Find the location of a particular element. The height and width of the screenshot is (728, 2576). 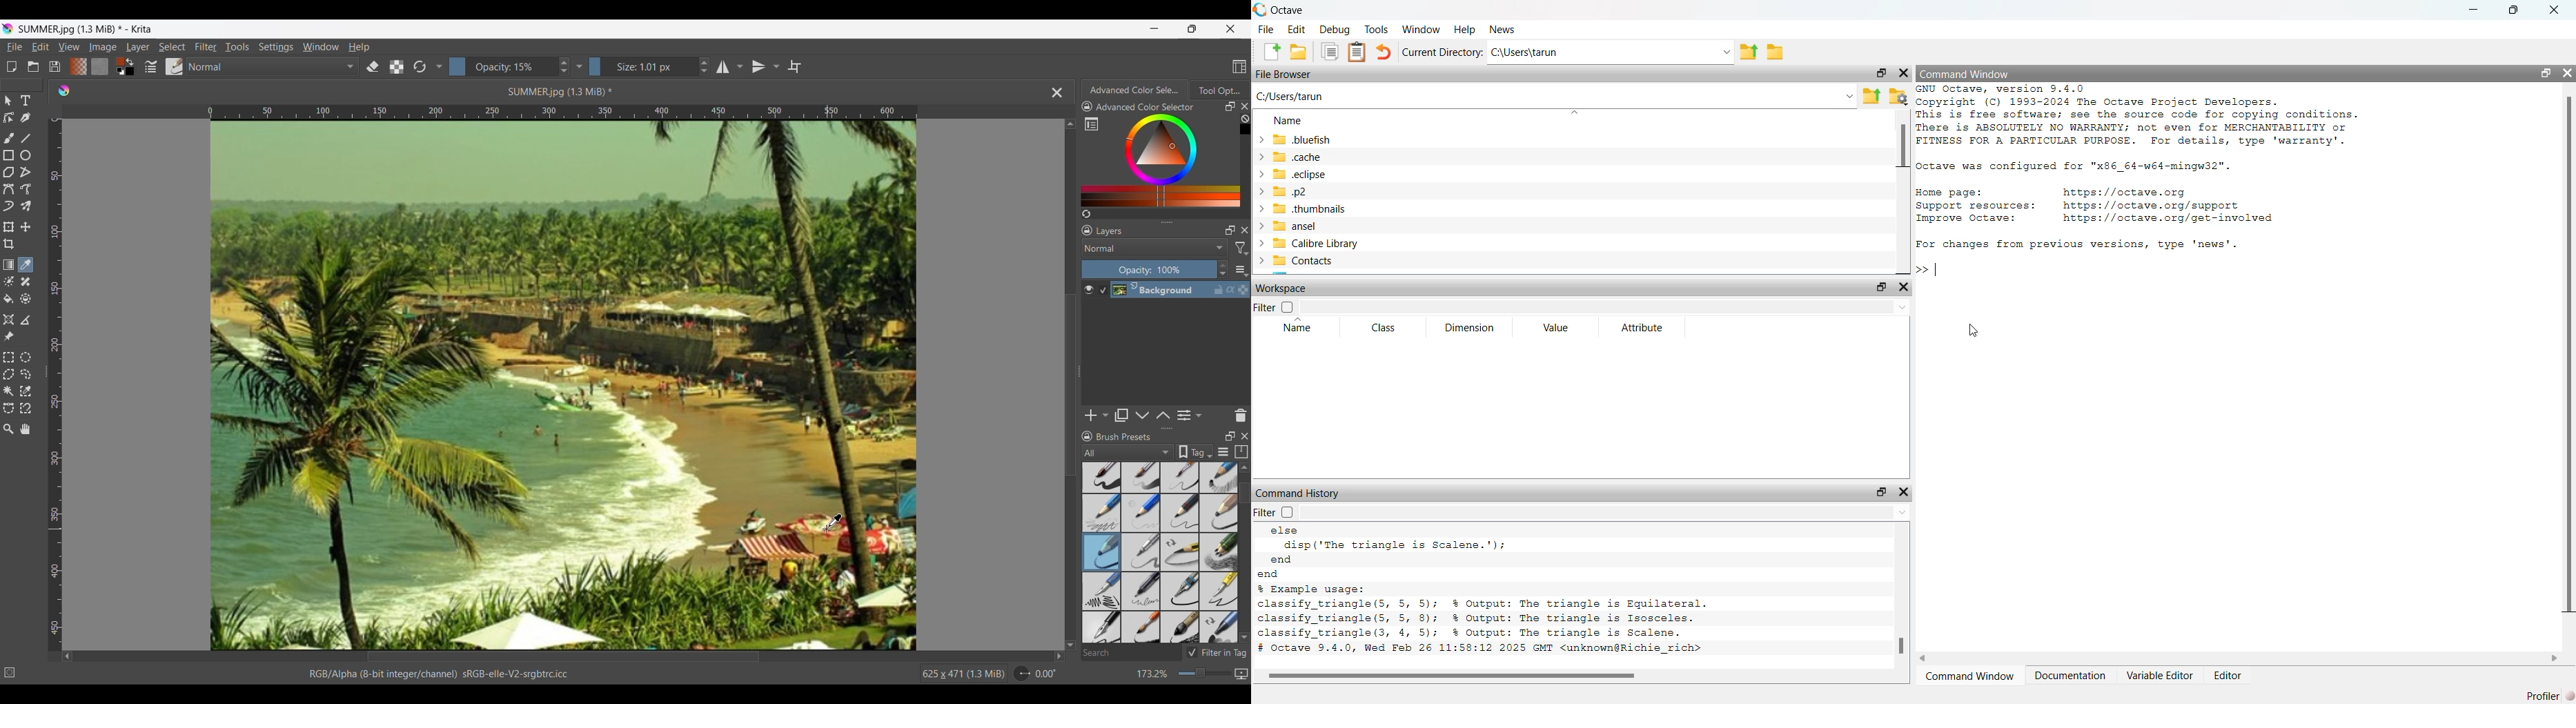

Pan tool is located at coordinates (25, 429).